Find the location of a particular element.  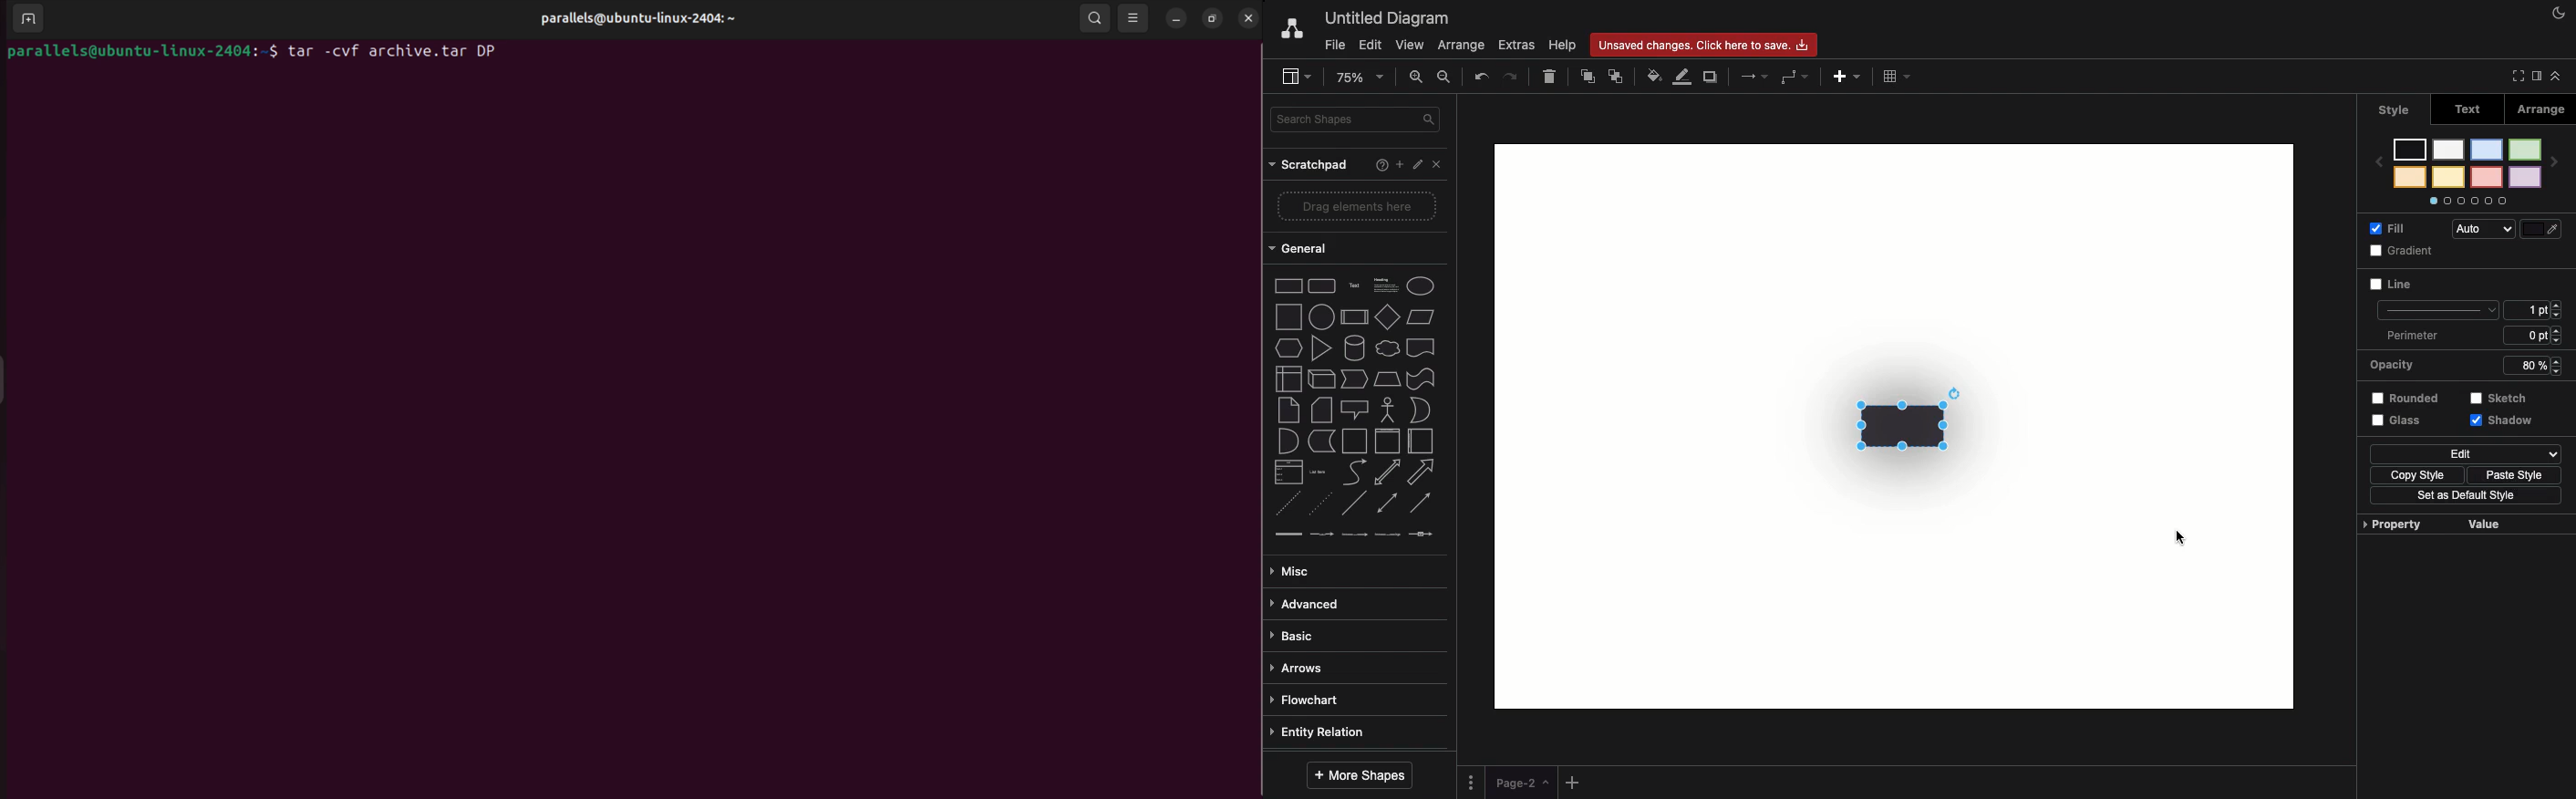

Page is located at coordinates (1521, 783).